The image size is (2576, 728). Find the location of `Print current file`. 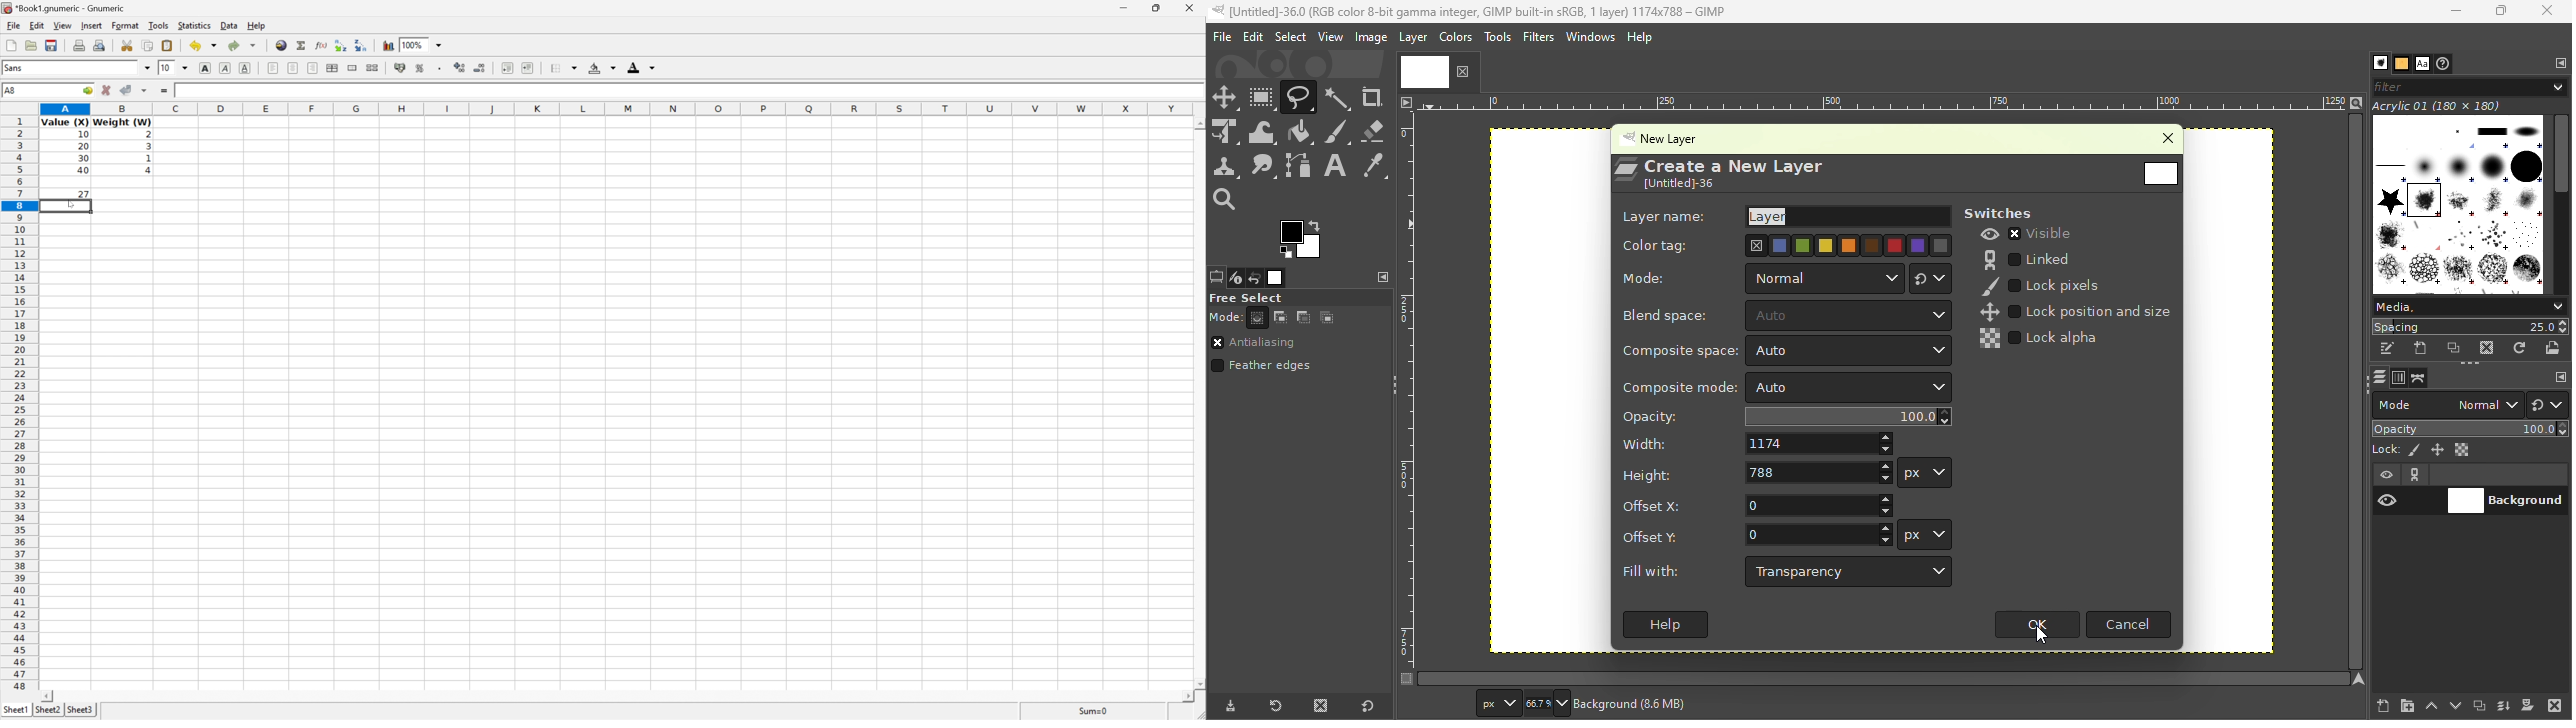

Print current file is located at coordinates (80, 45).